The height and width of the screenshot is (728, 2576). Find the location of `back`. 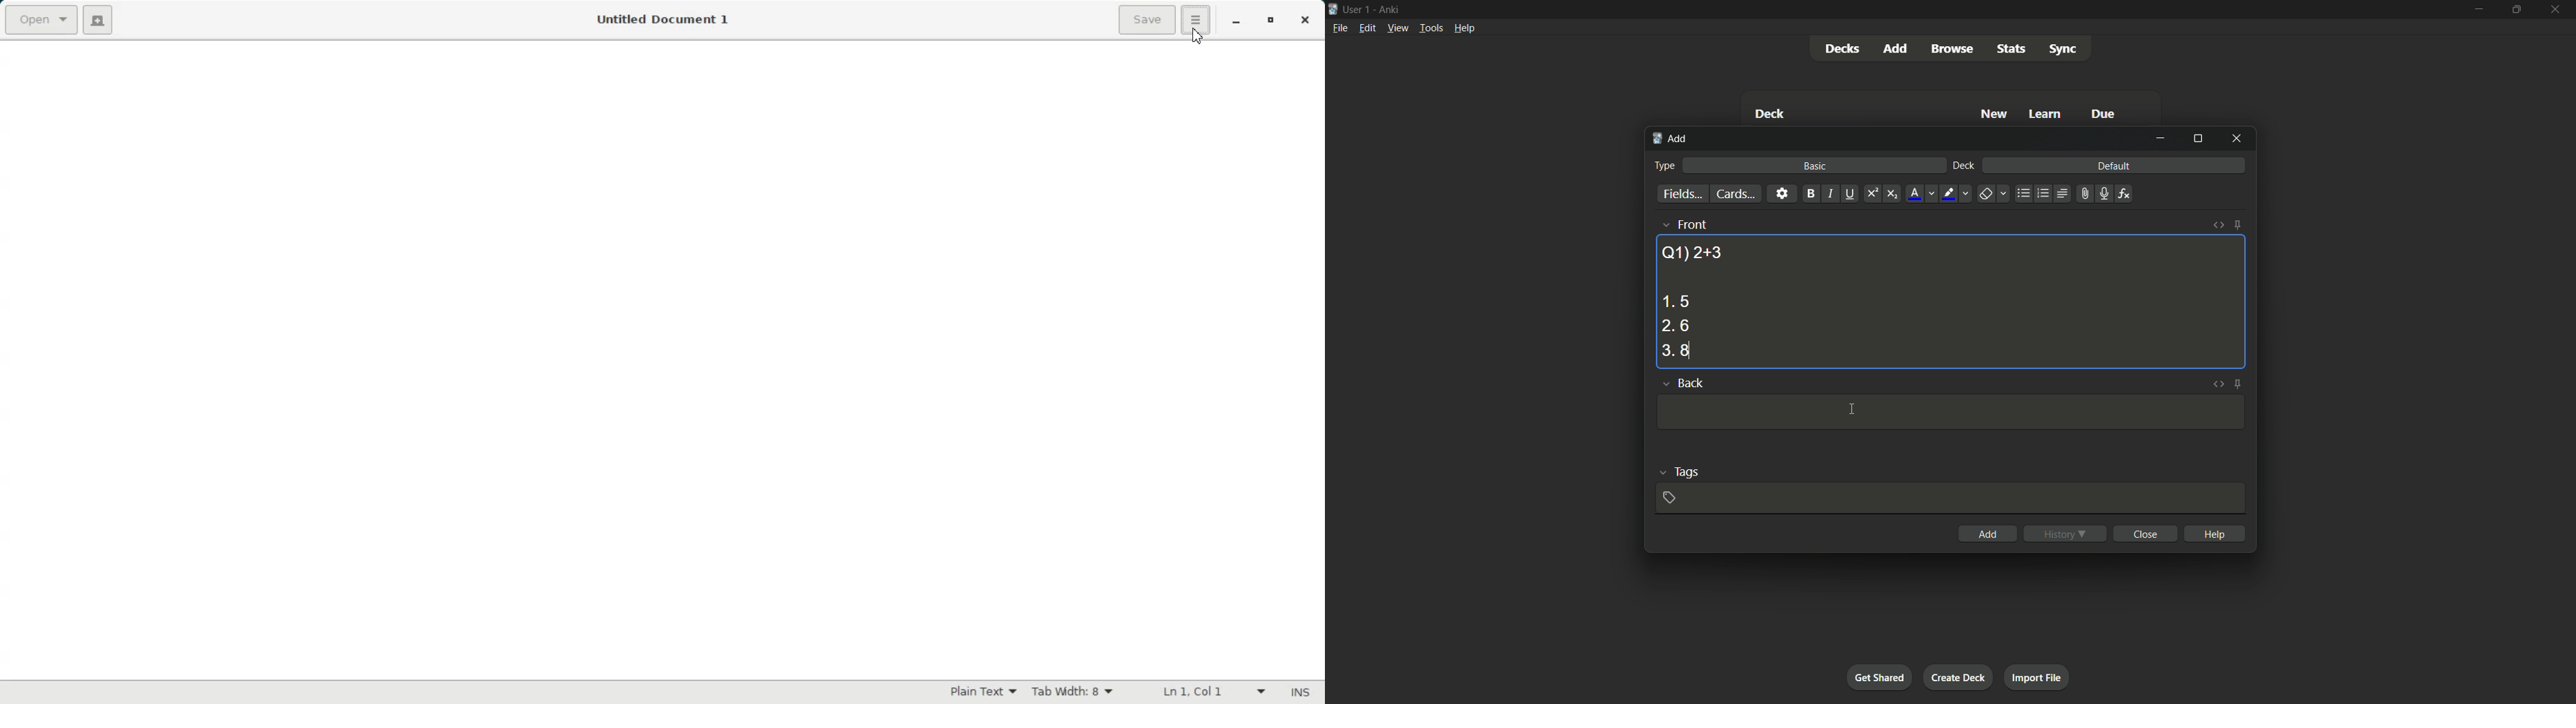

back is located at coordinates (1690, 384).